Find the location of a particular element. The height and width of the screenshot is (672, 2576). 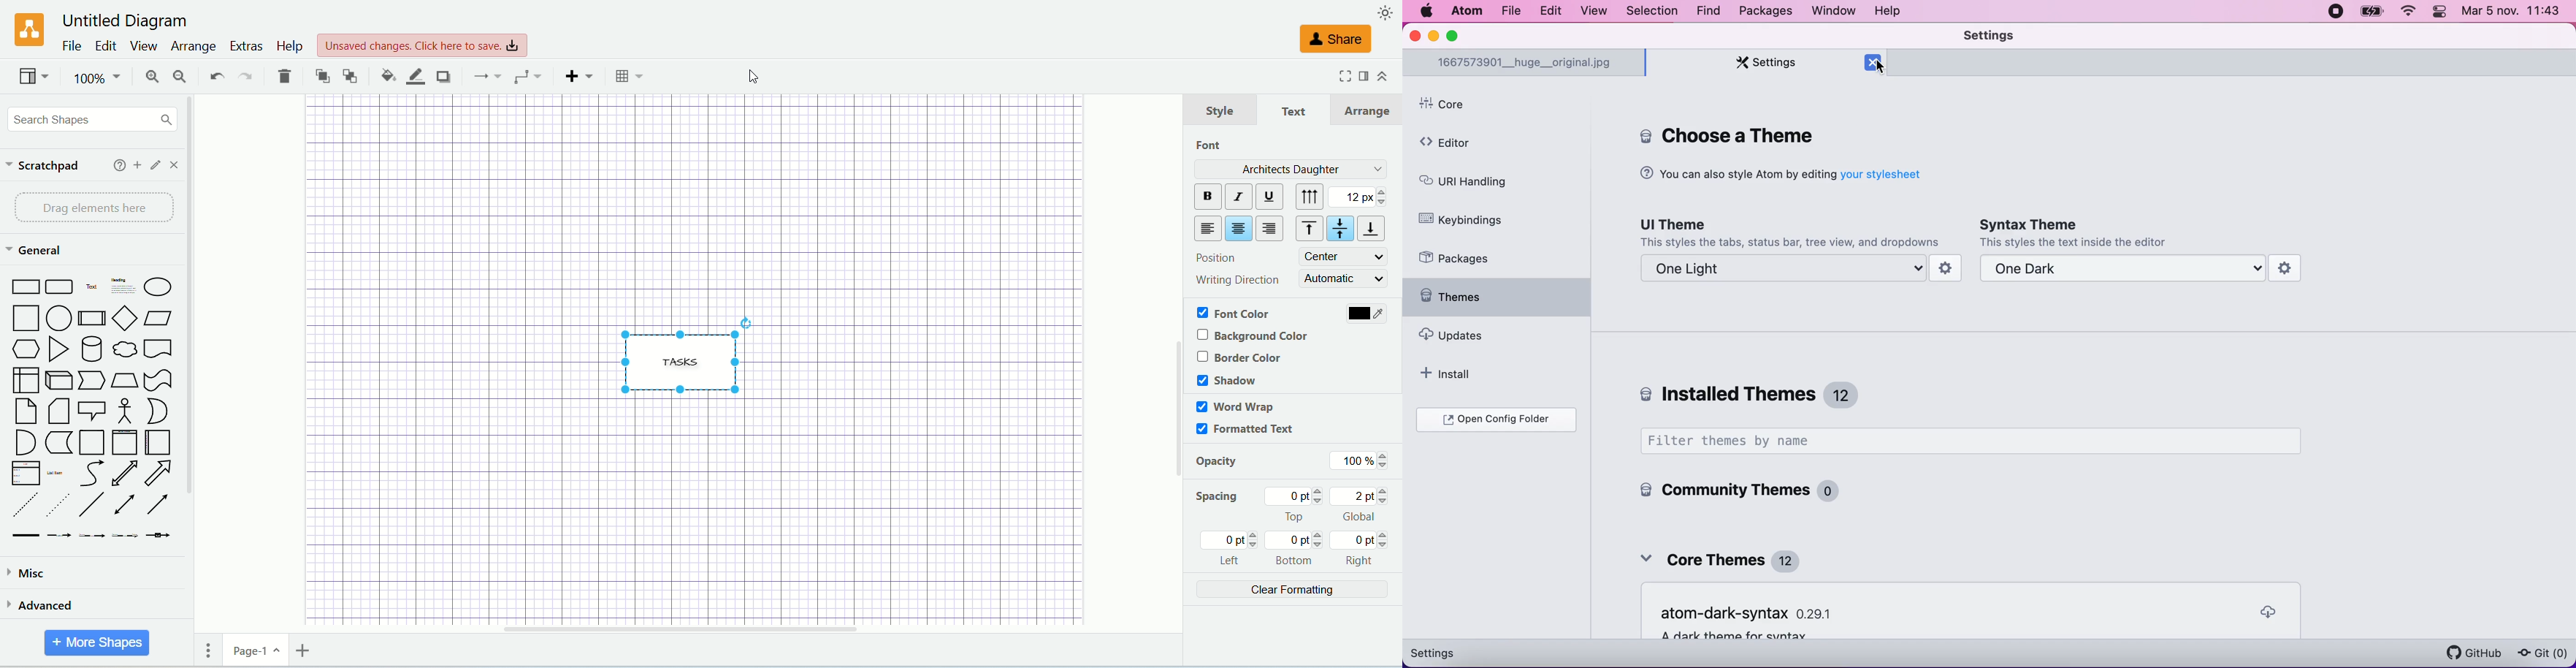

panel control is located at coordinates (2439, 12).